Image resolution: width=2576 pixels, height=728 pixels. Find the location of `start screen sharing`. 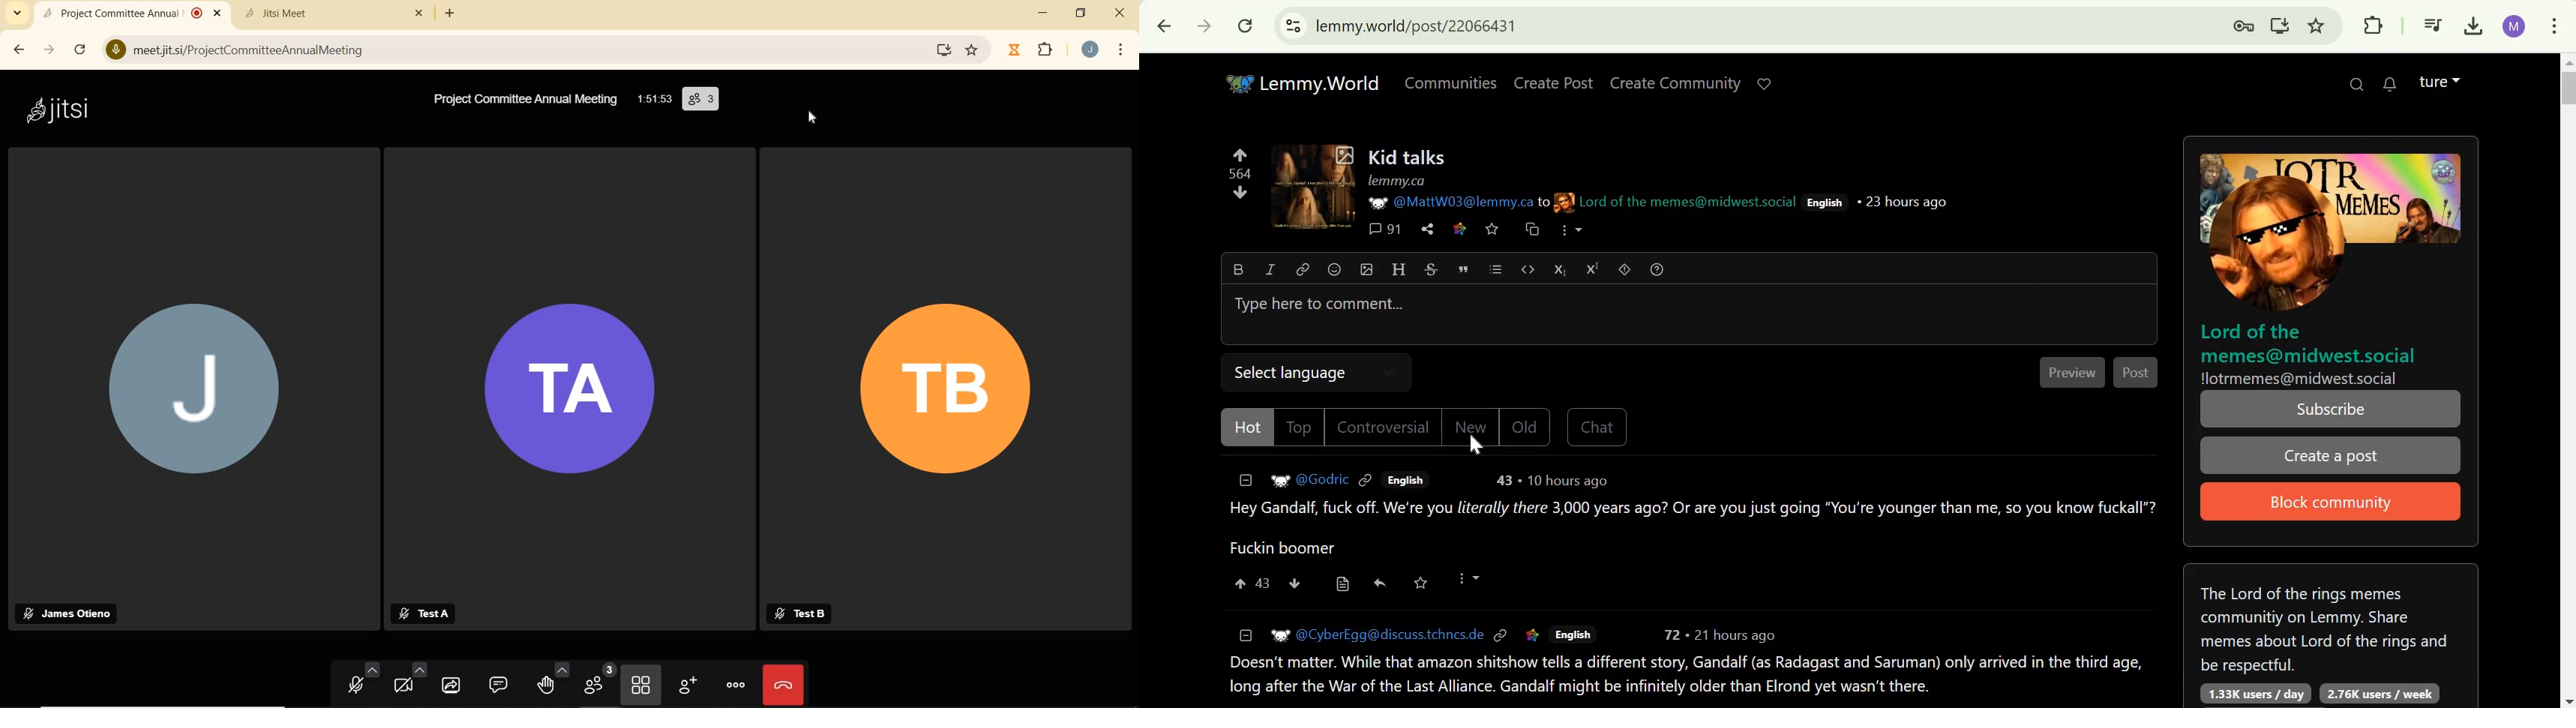

start screen sharing is located at coordinates (452, 686).